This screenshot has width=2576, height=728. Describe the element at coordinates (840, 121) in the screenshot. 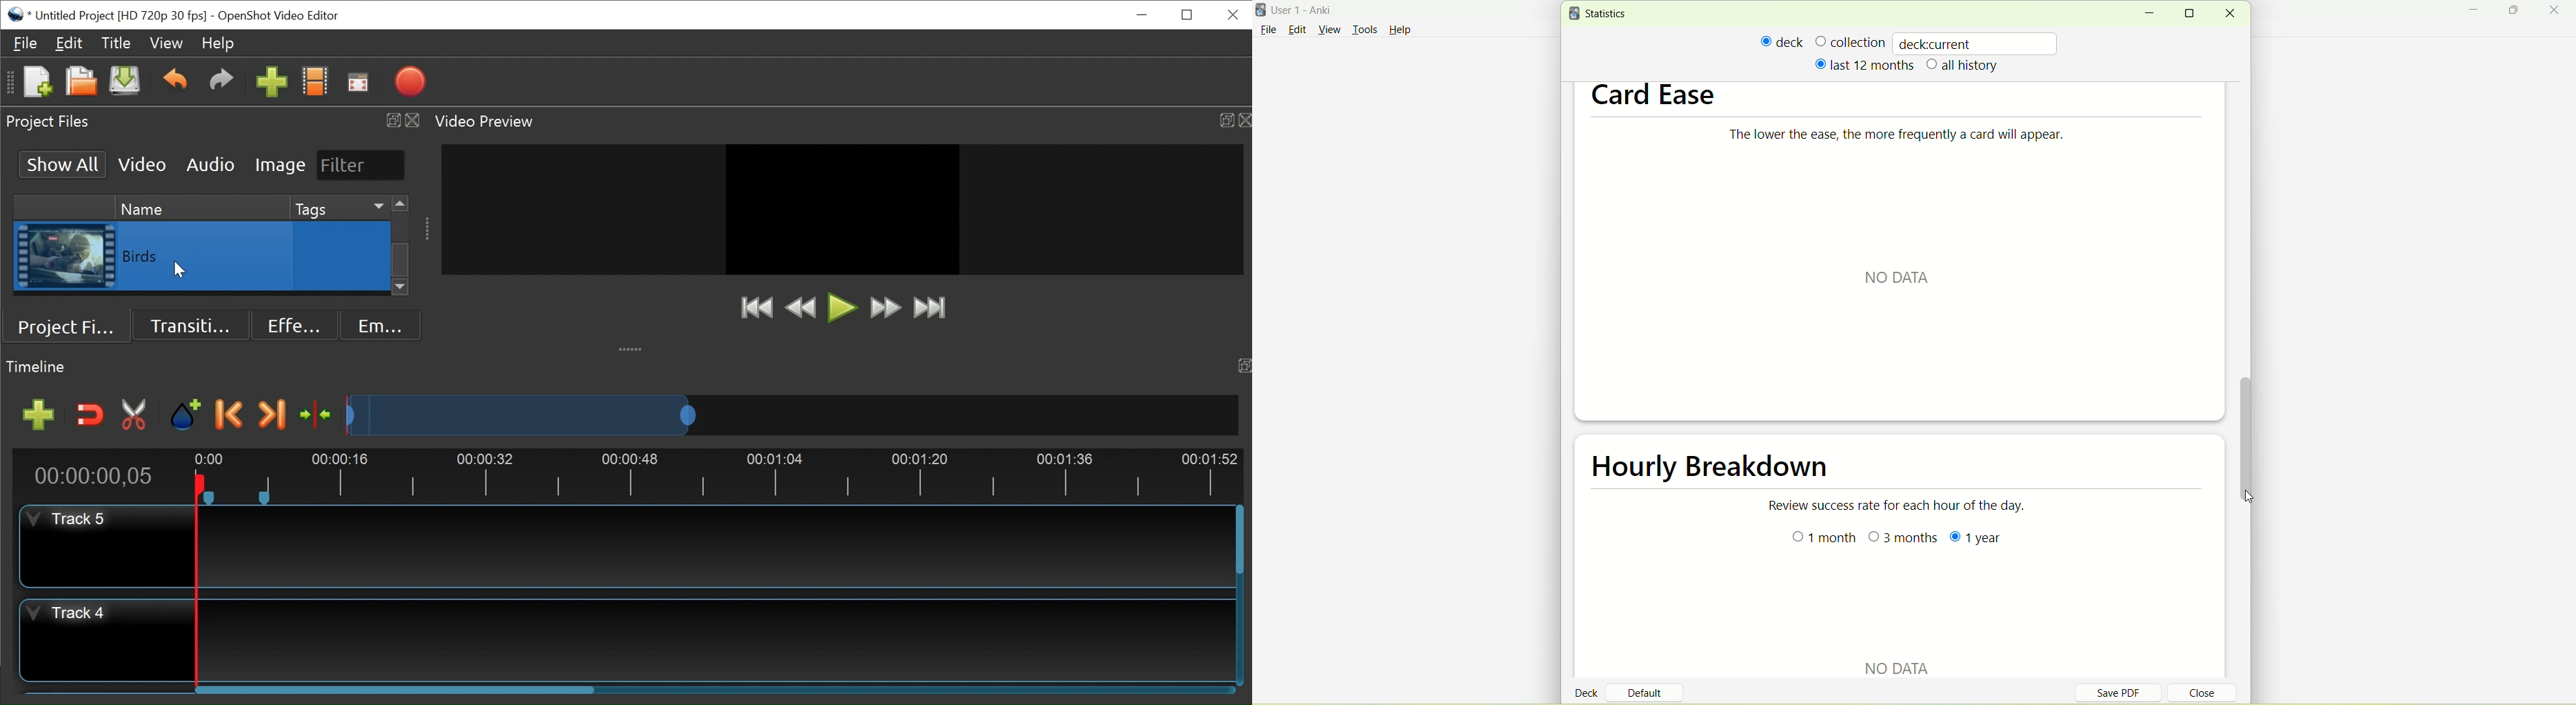

I see `Video Preview` at that location.